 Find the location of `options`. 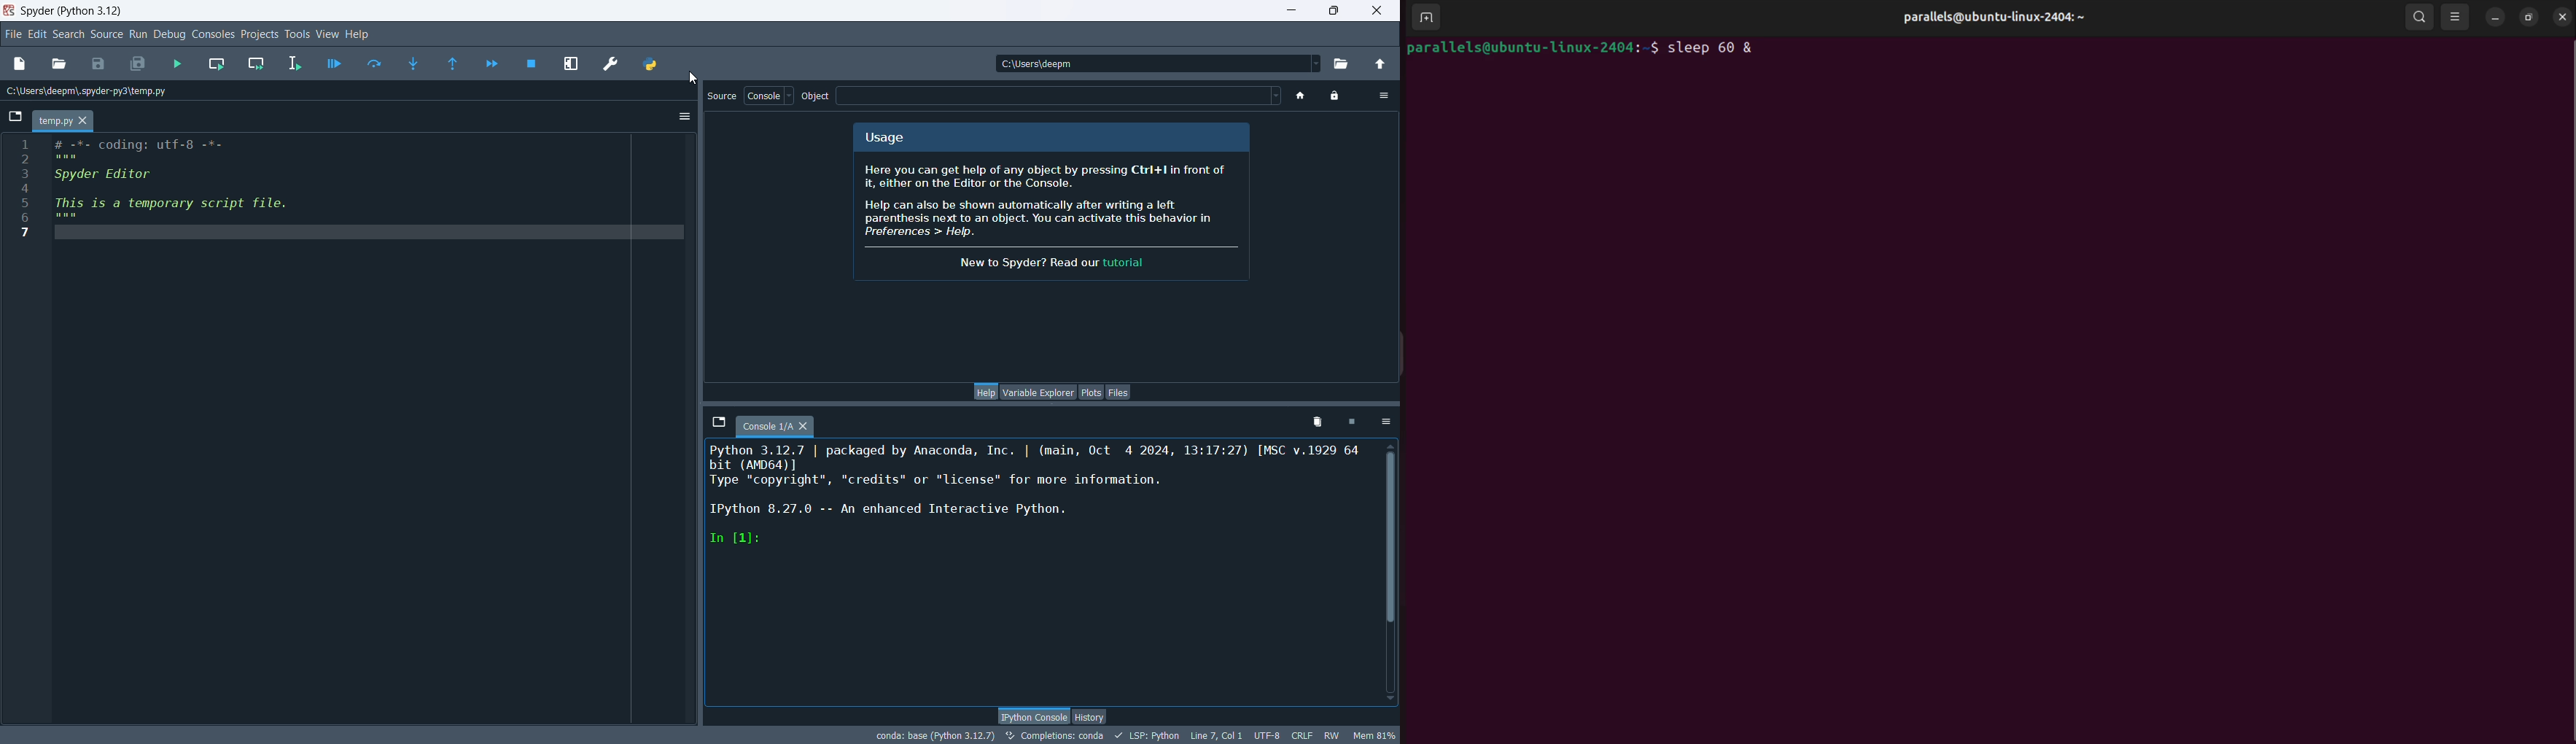

options is located at coordinates (1385, 96).